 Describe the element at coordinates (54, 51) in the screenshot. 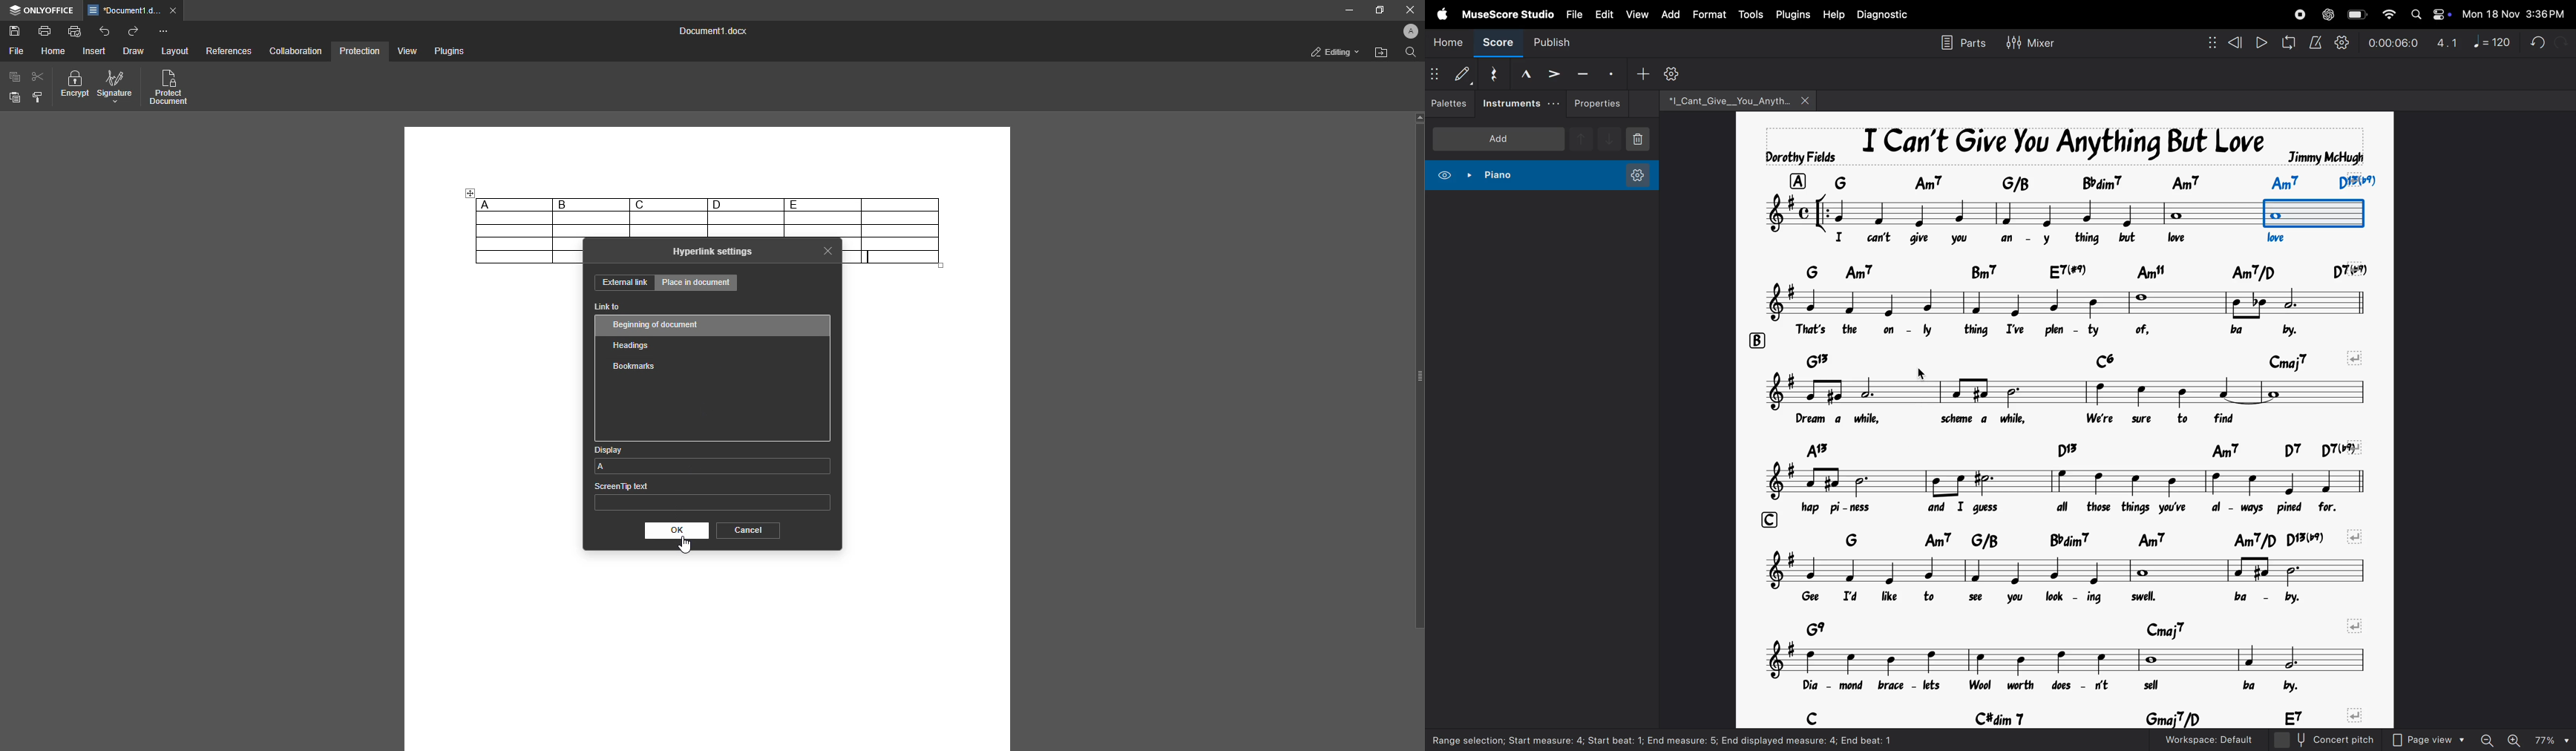

I see `Home` at that location.